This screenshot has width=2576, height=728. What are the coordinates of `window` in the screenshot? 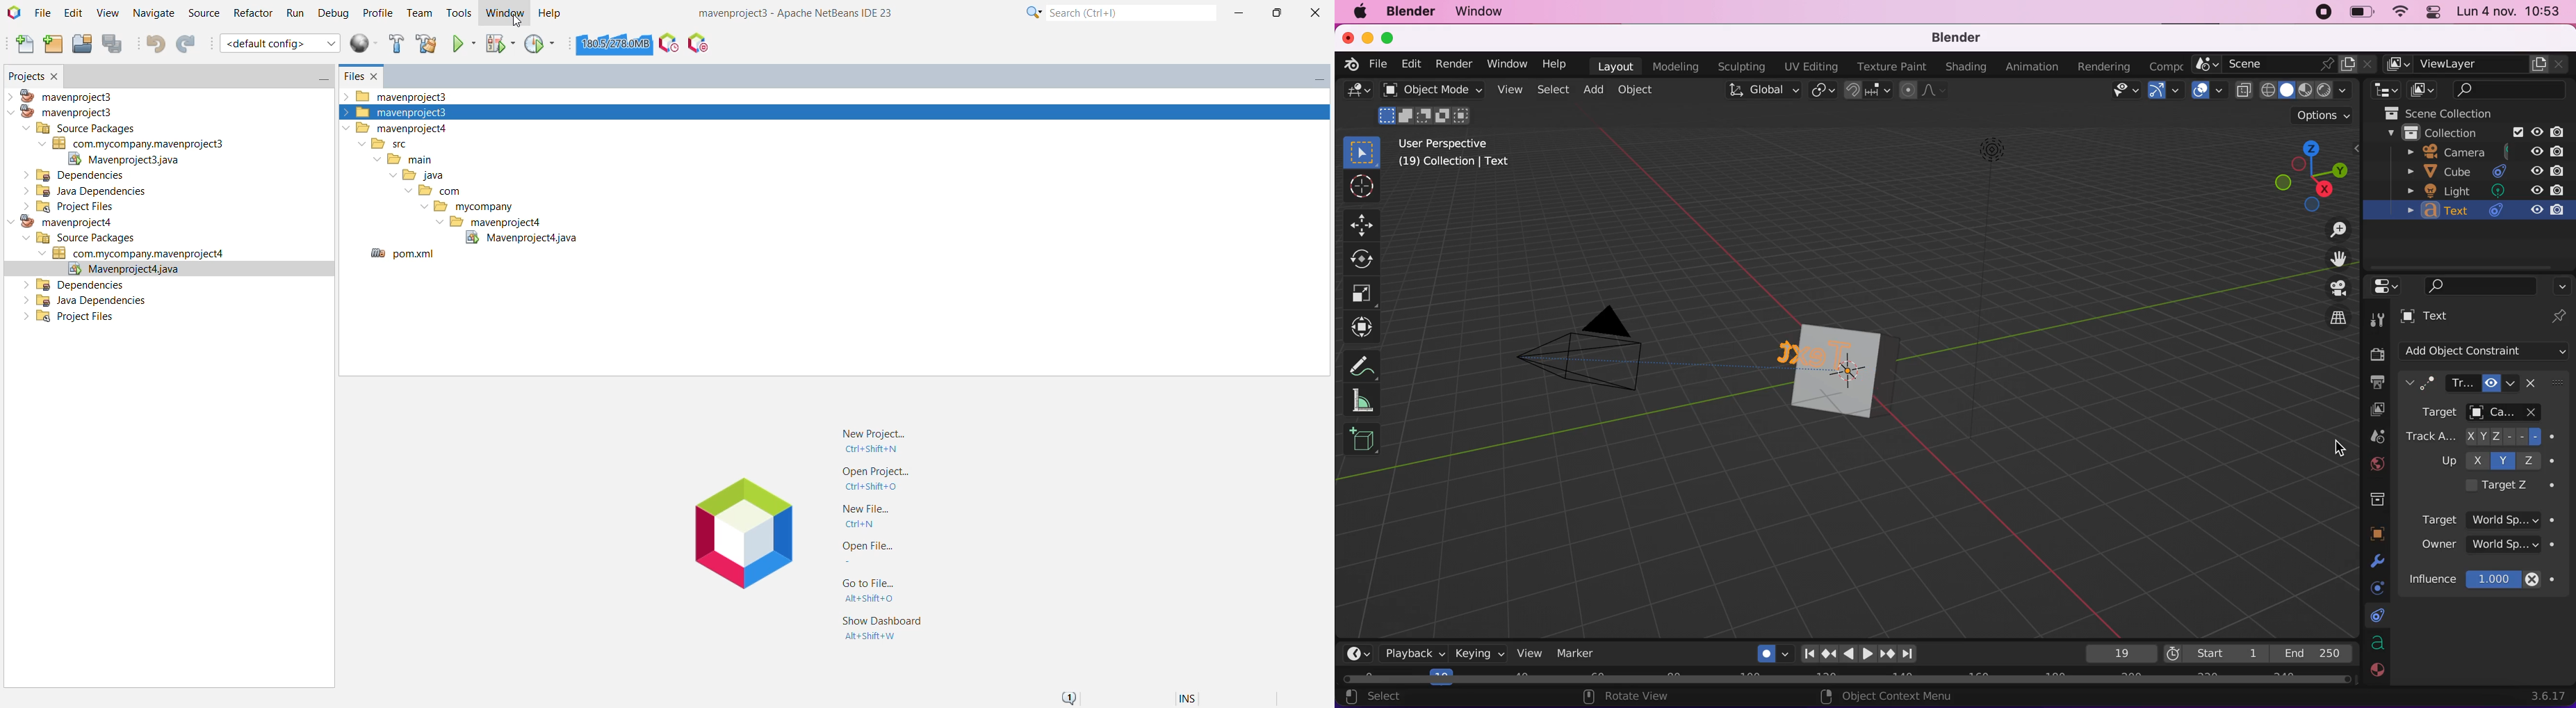 It's located at (1508, 66).